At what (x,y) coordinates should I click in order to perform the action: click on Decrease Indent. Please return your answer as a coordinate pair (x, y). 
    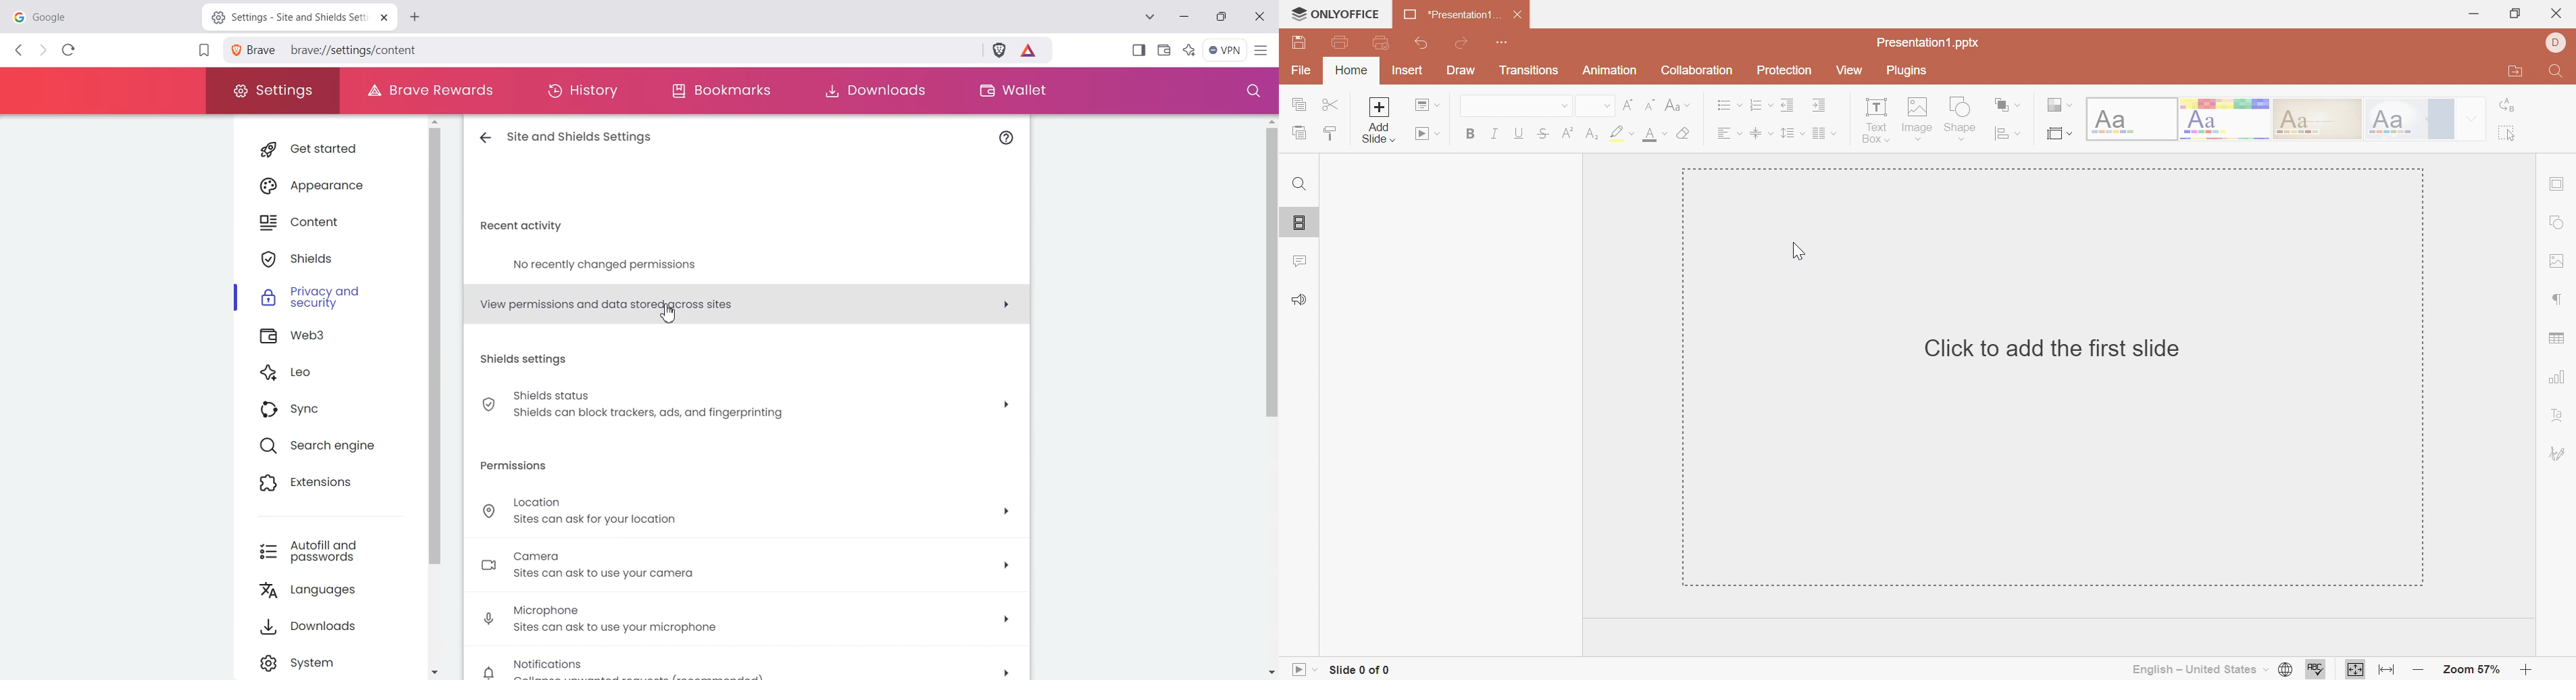
    Looking at the image, I should click on (1788, 103).